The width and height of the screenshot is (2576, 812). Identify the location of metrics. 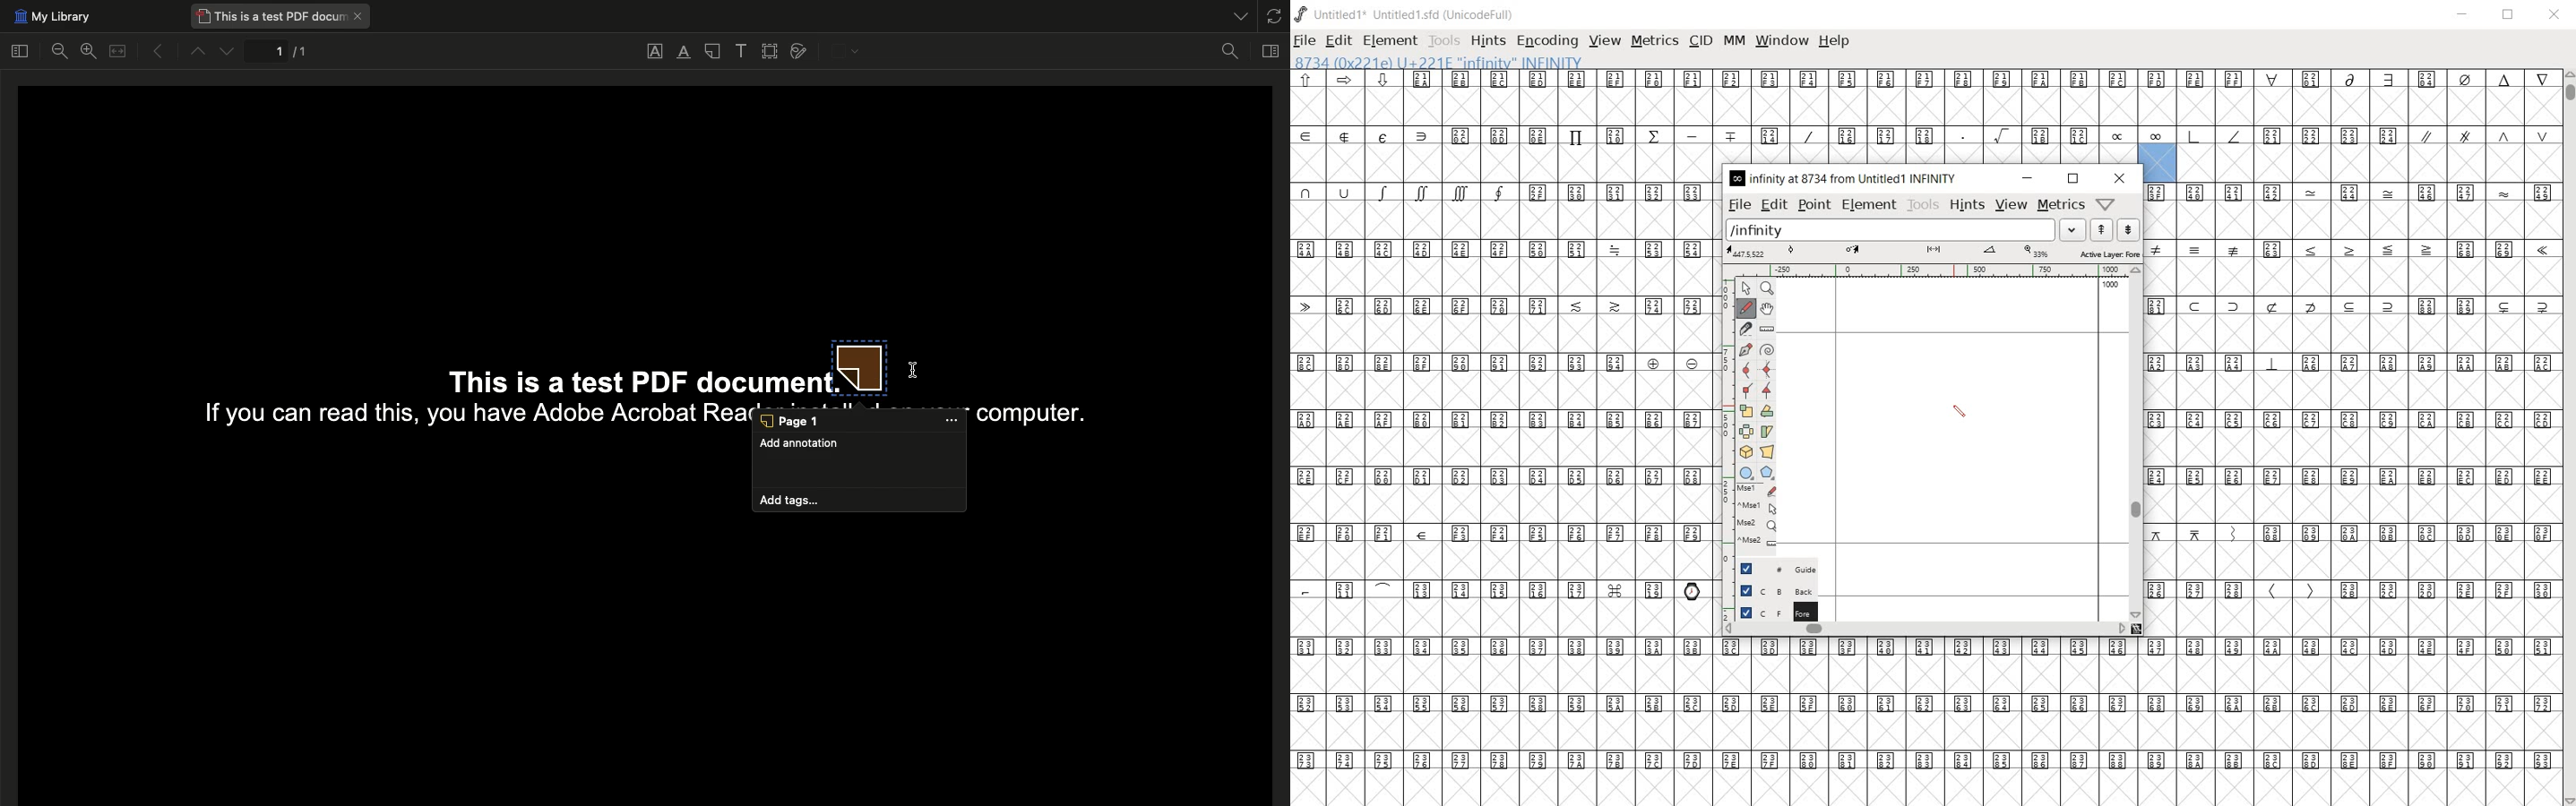
(2060, 205).